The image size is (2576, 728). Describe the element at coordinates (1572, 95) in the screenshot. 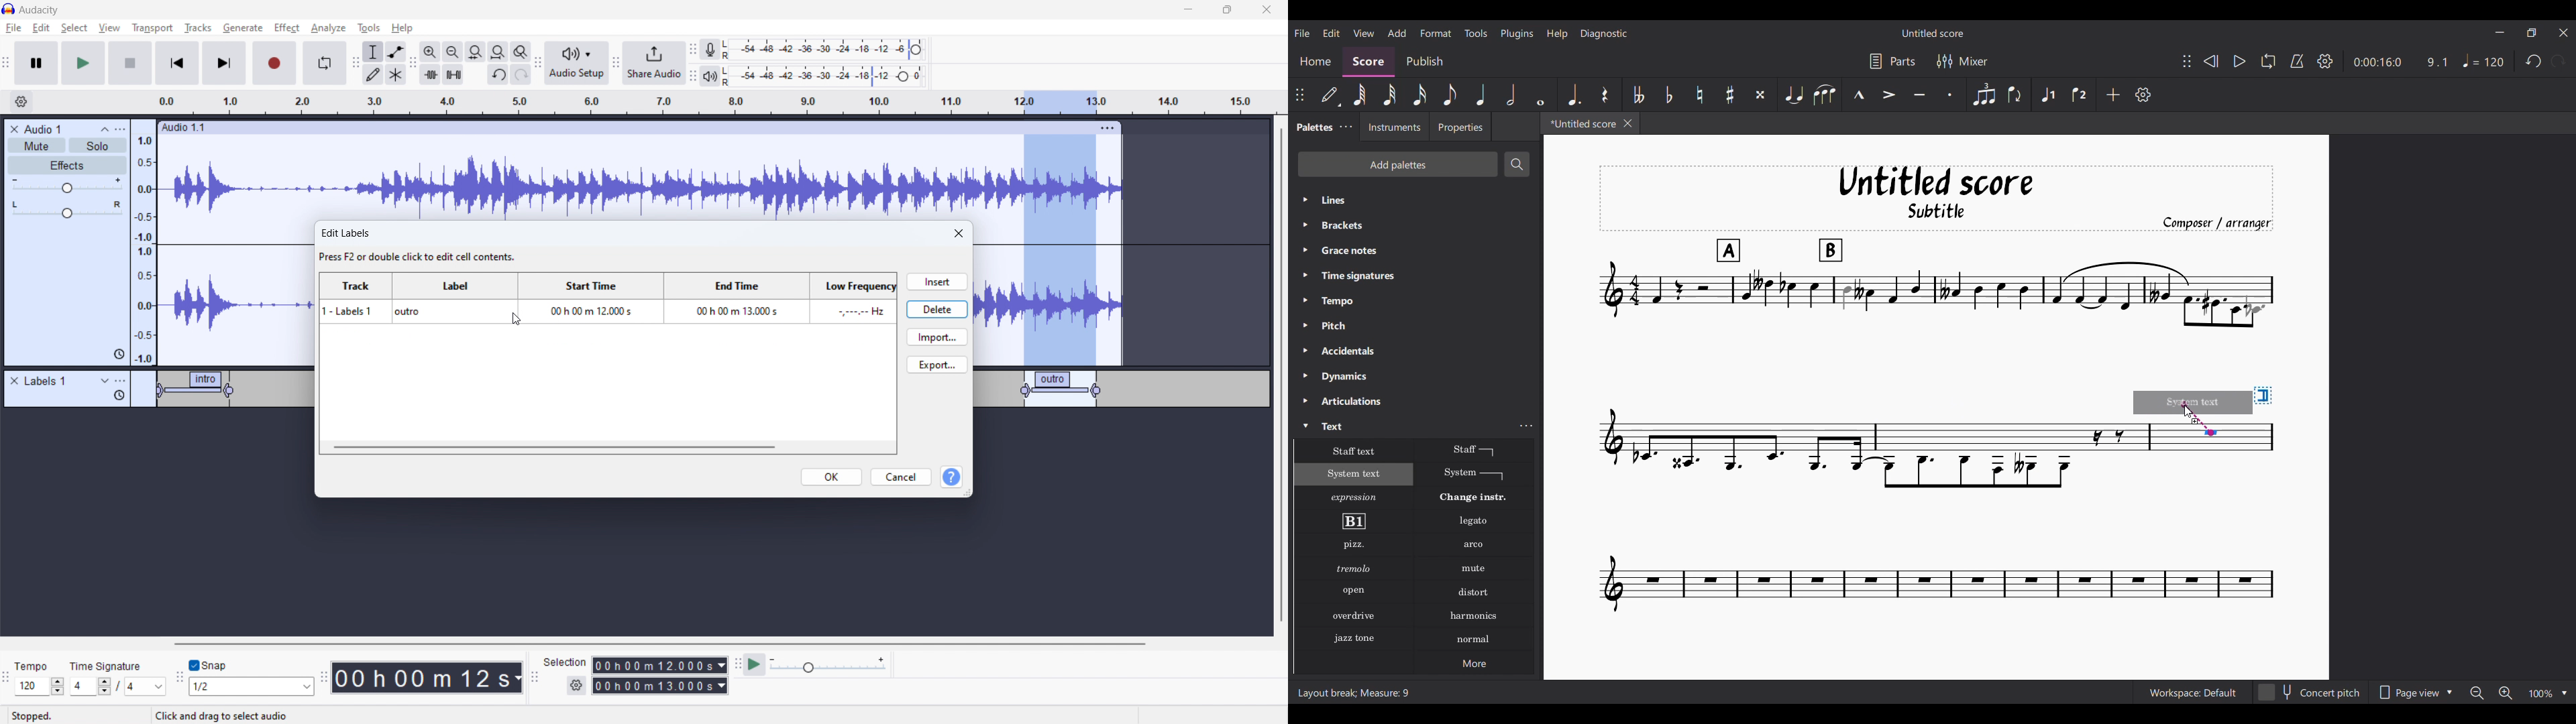

I see `Augmentation dot` at that location.